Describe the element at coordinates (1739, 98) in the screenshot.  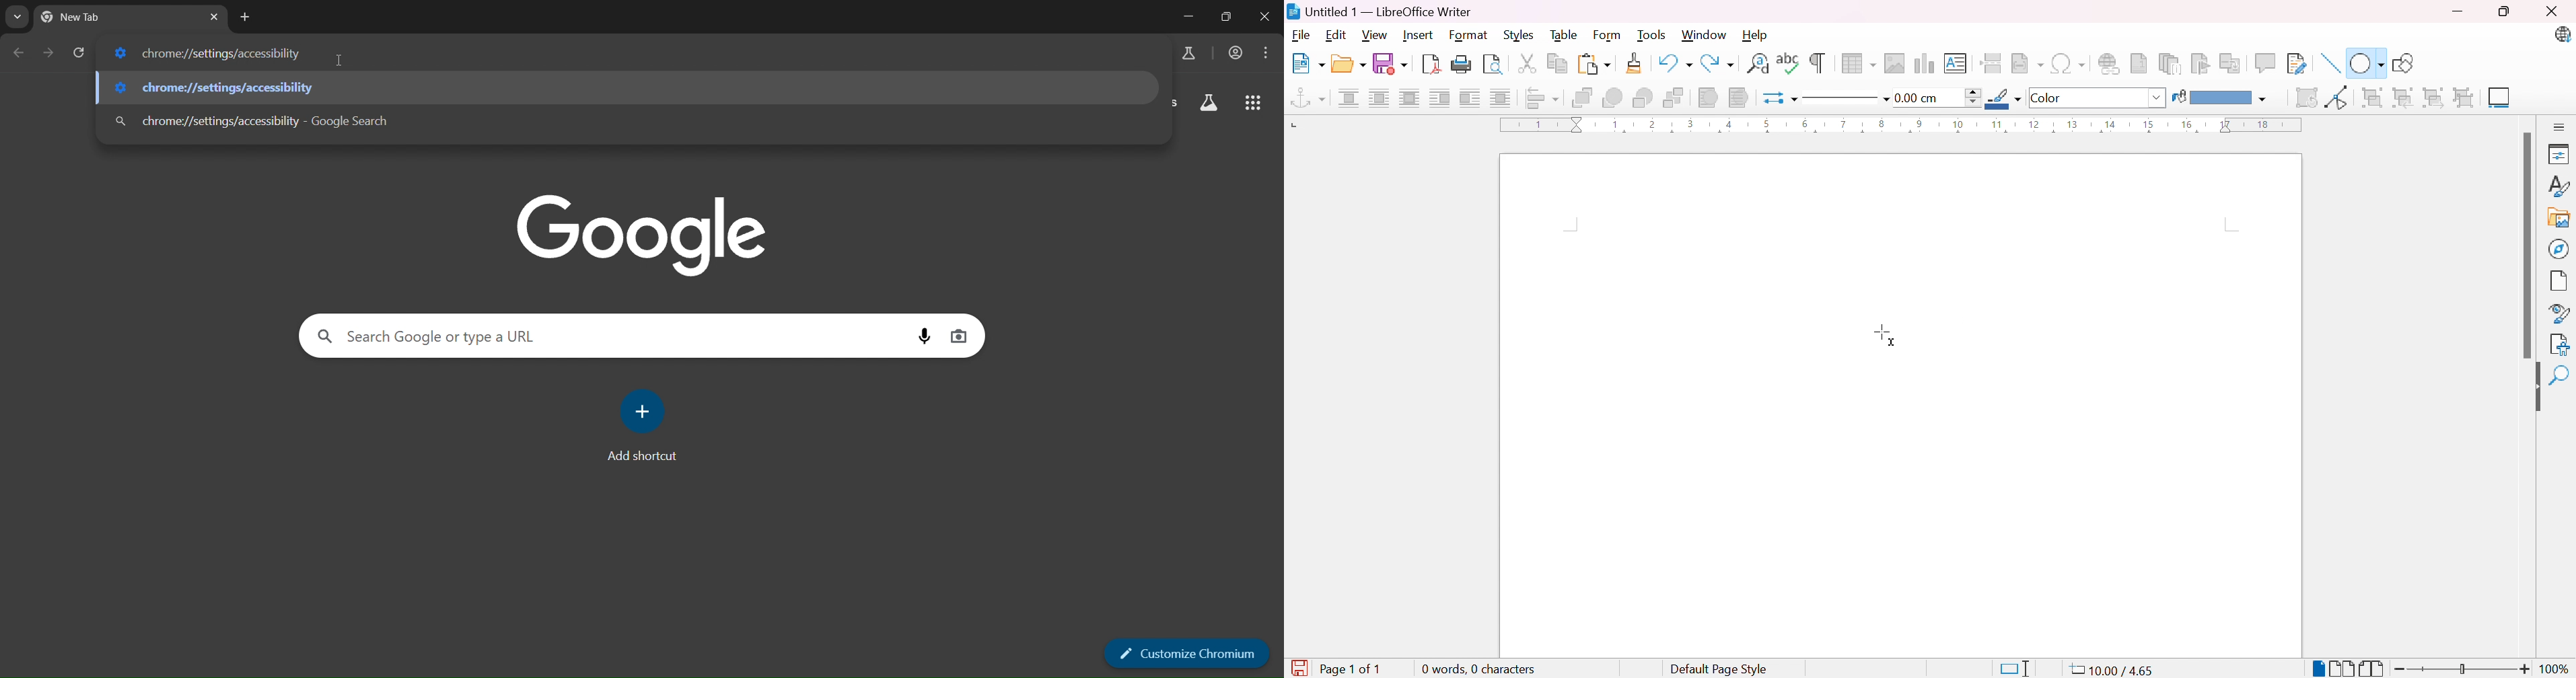
I see `To background` at that location.